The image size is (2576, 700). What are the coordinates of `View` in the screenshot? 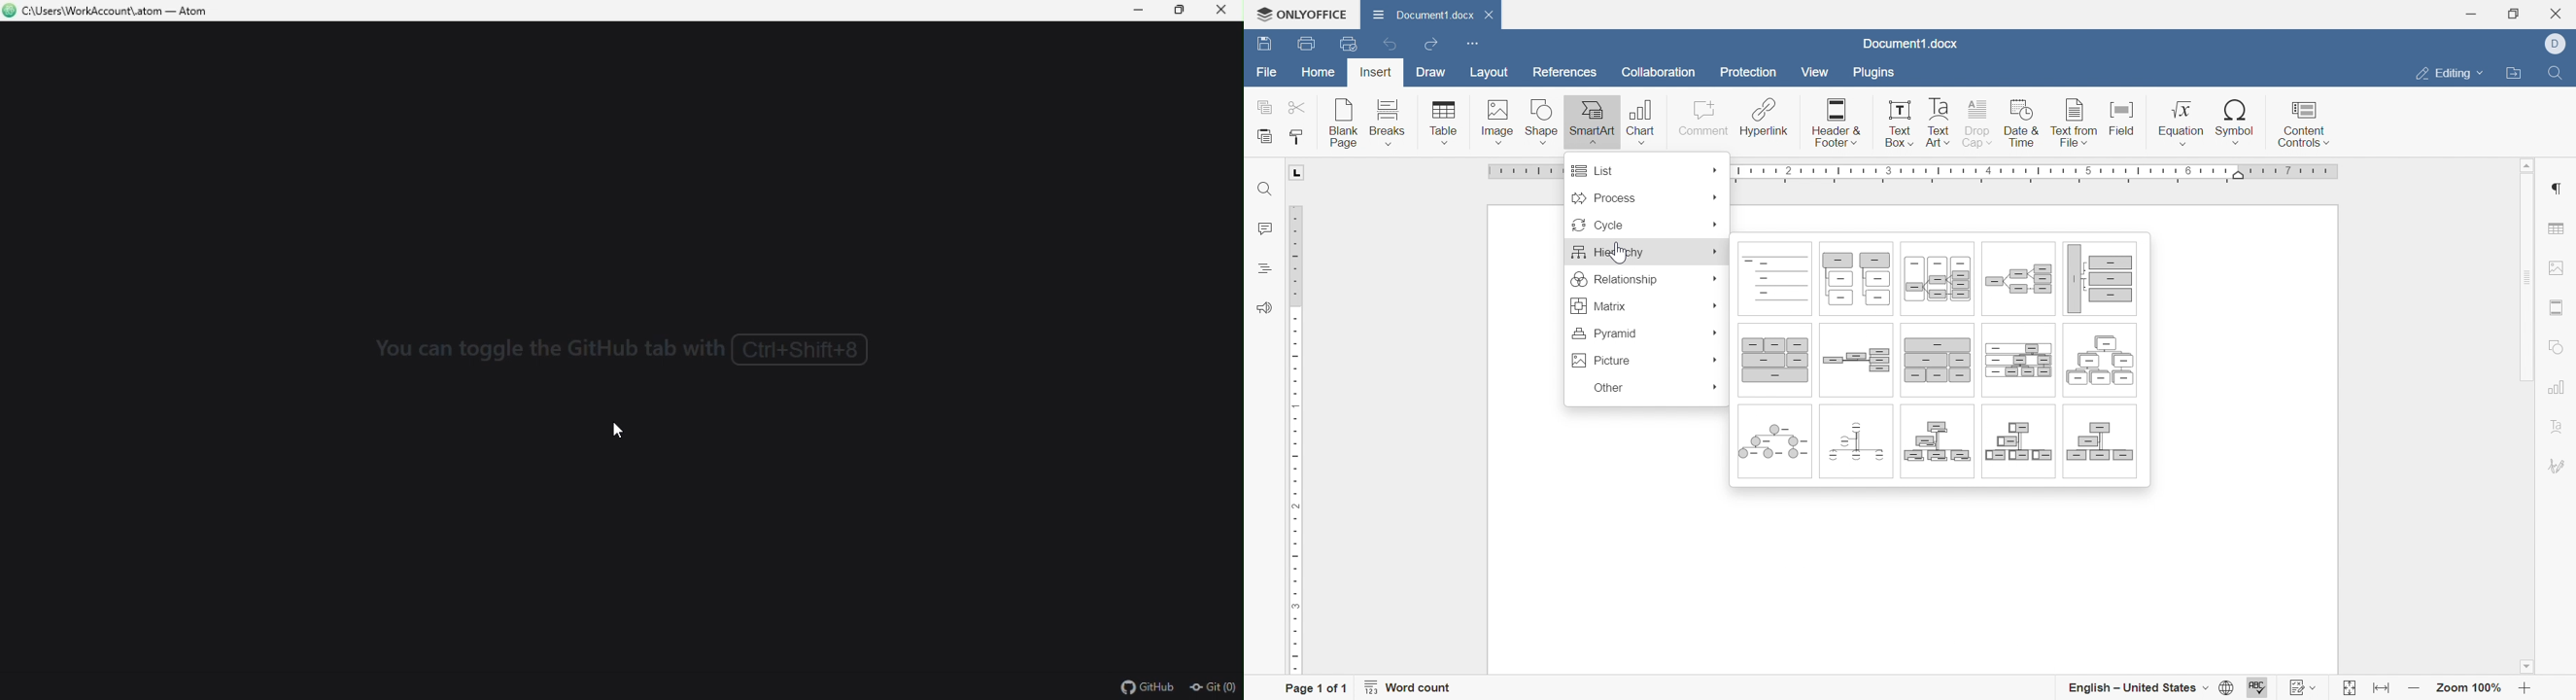 It's located at (1814, 74).